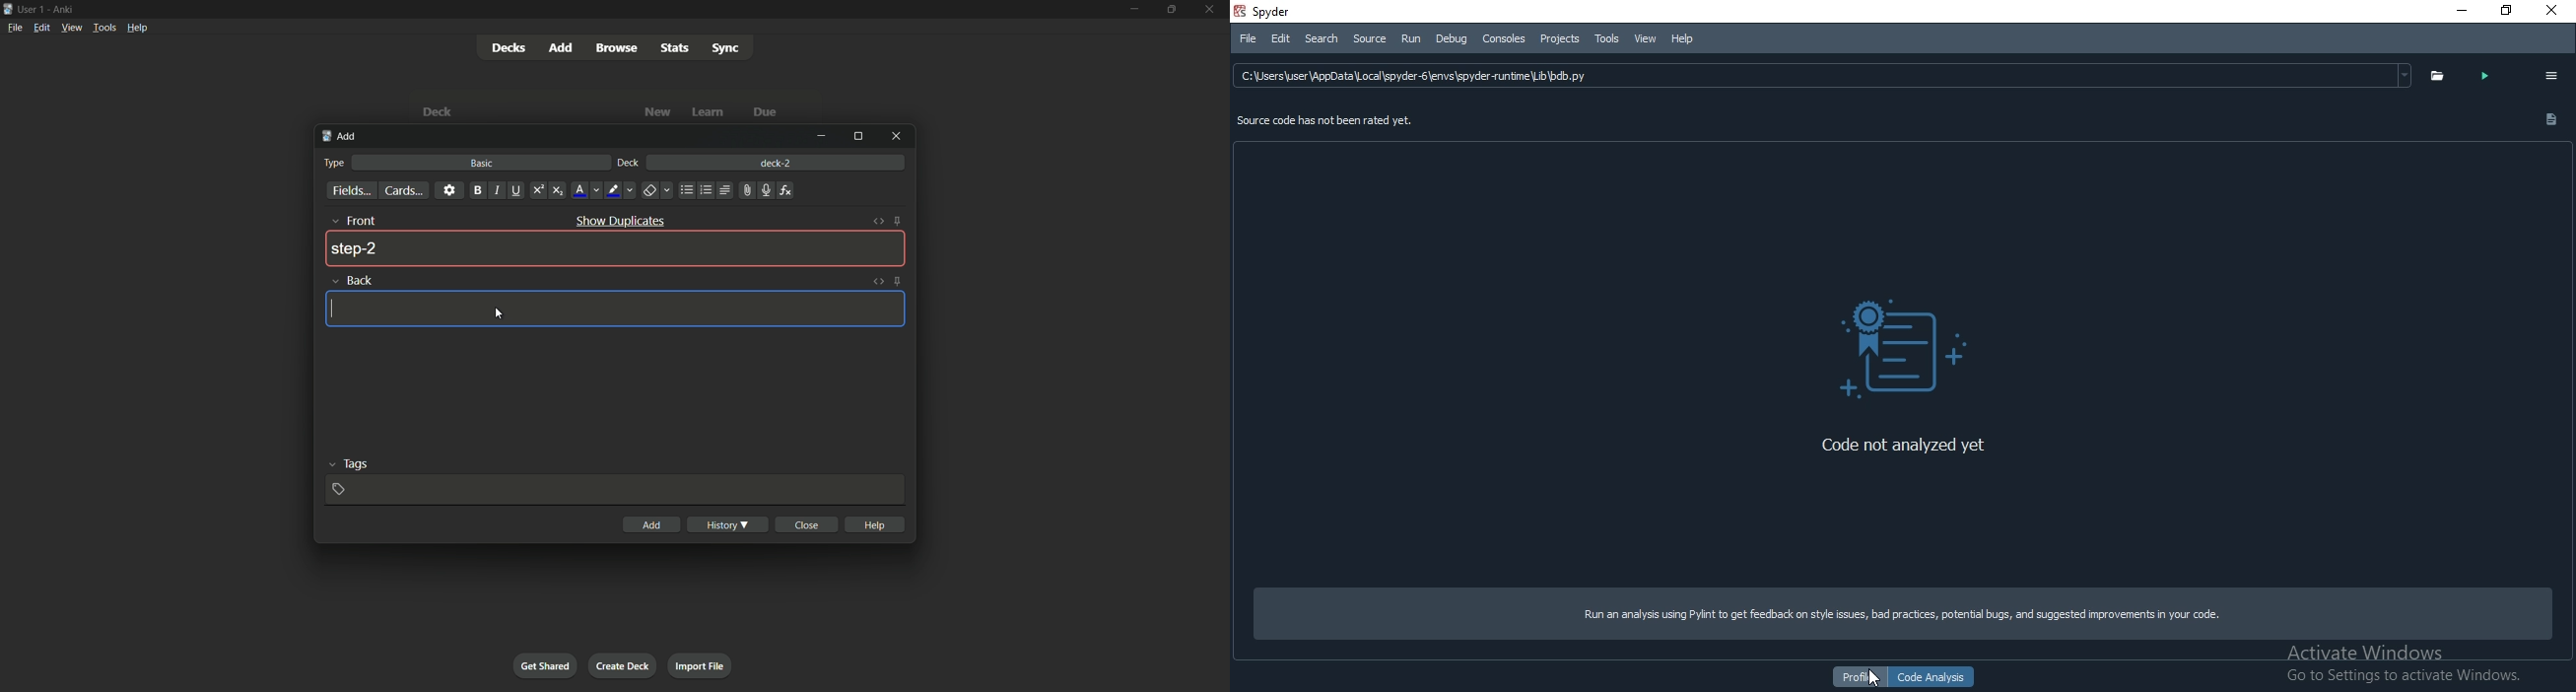 Image resolution: width=2576 pixels, height=700 pixels. What do you see at coordinates (33, 11) in the screenshot?
I see `user 1` at bounding box center [33, 11].